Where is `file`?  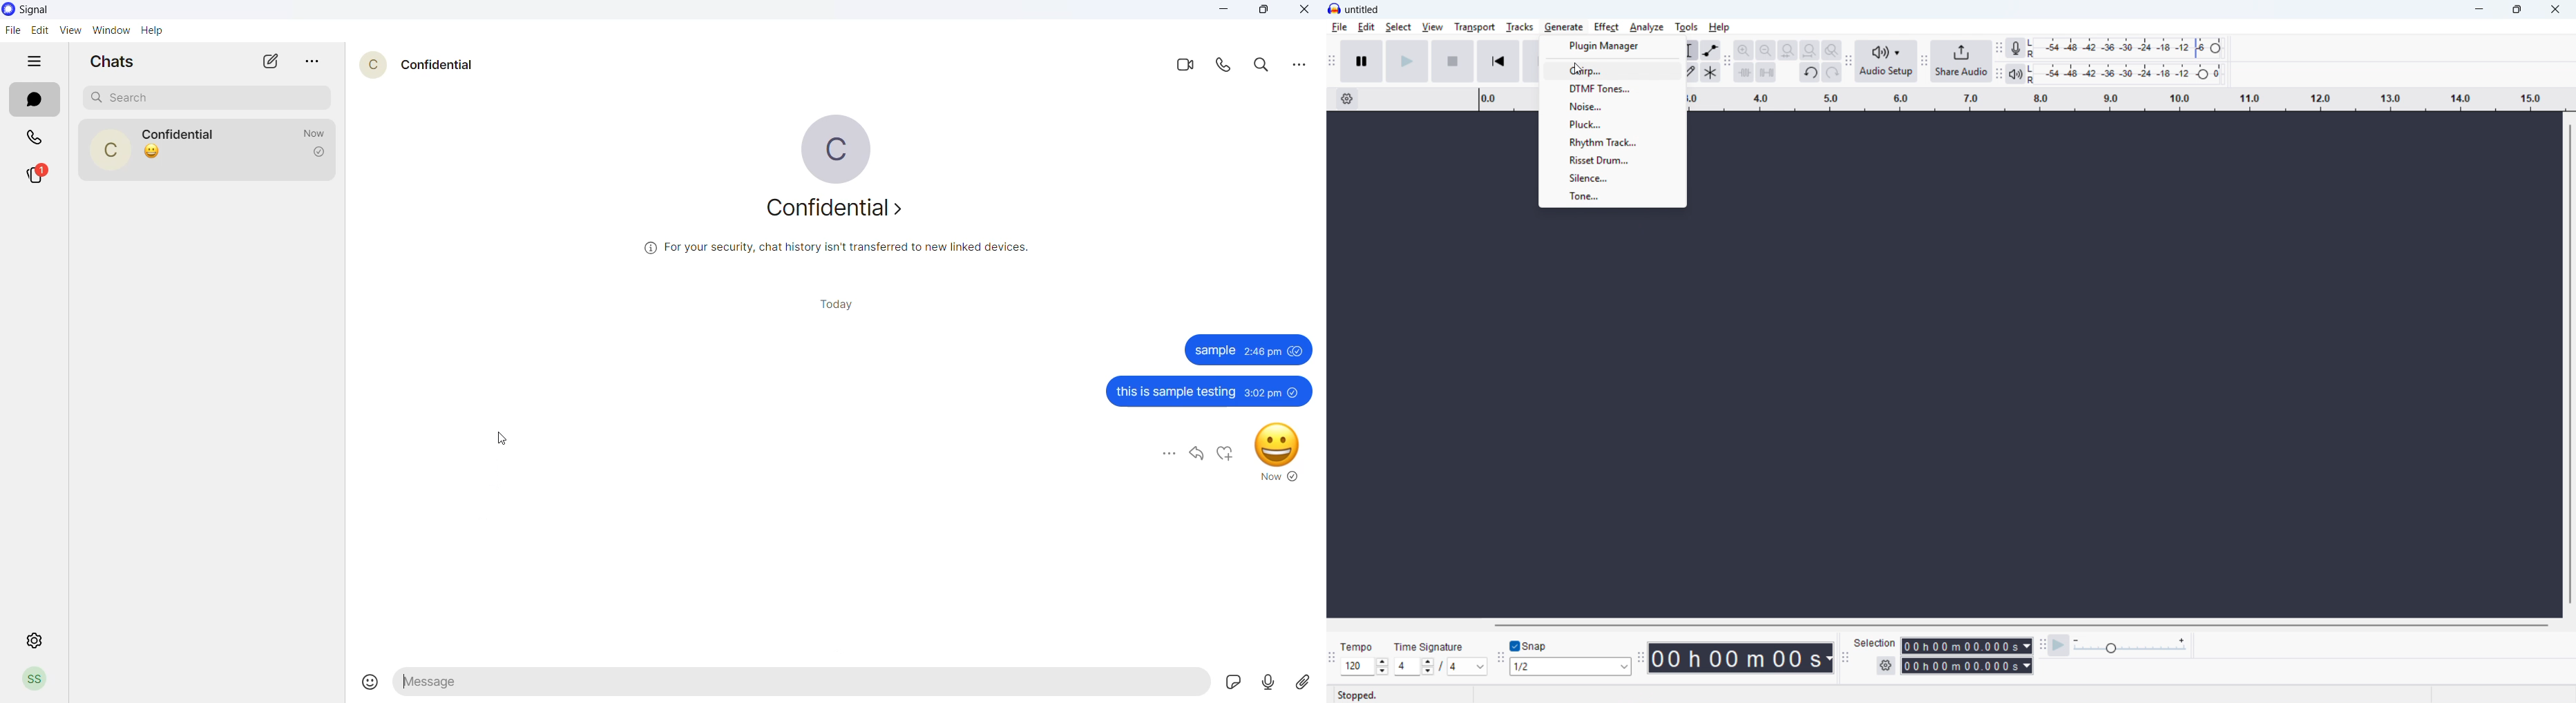 file is located at coordinates (12, 31).